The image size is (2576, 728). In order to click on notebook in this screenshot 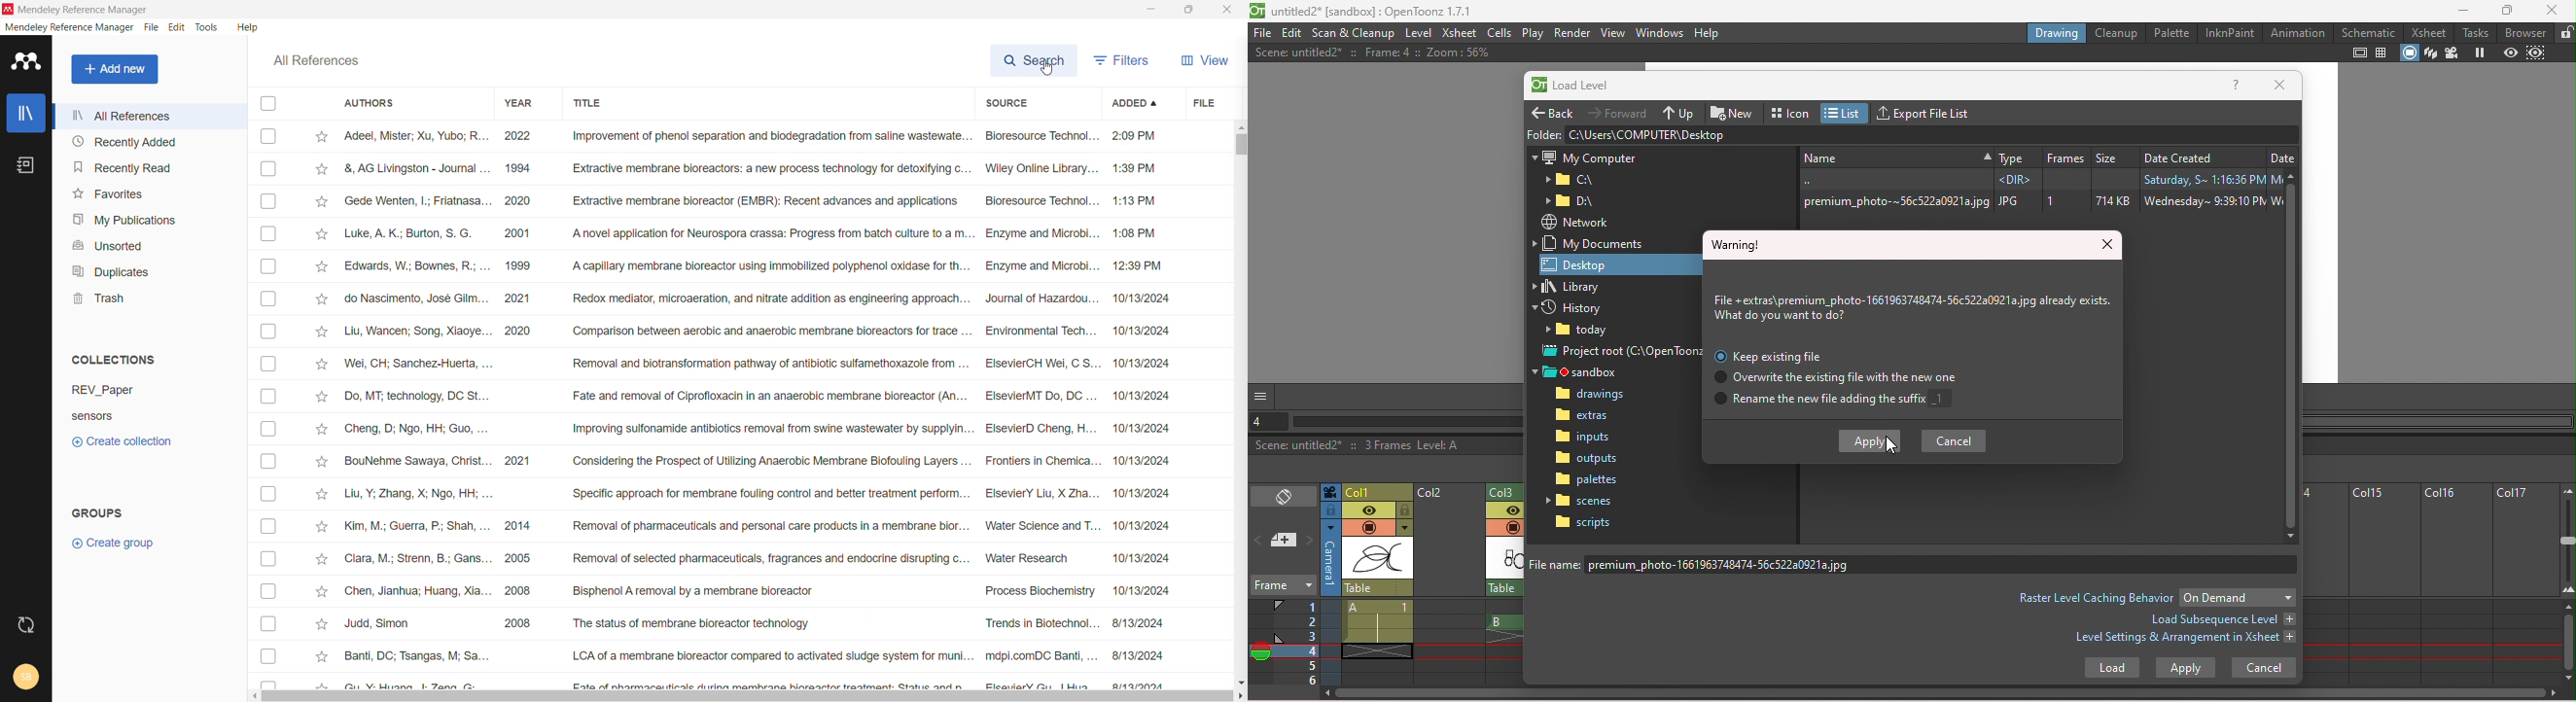, I will do `click(26, 166)`.